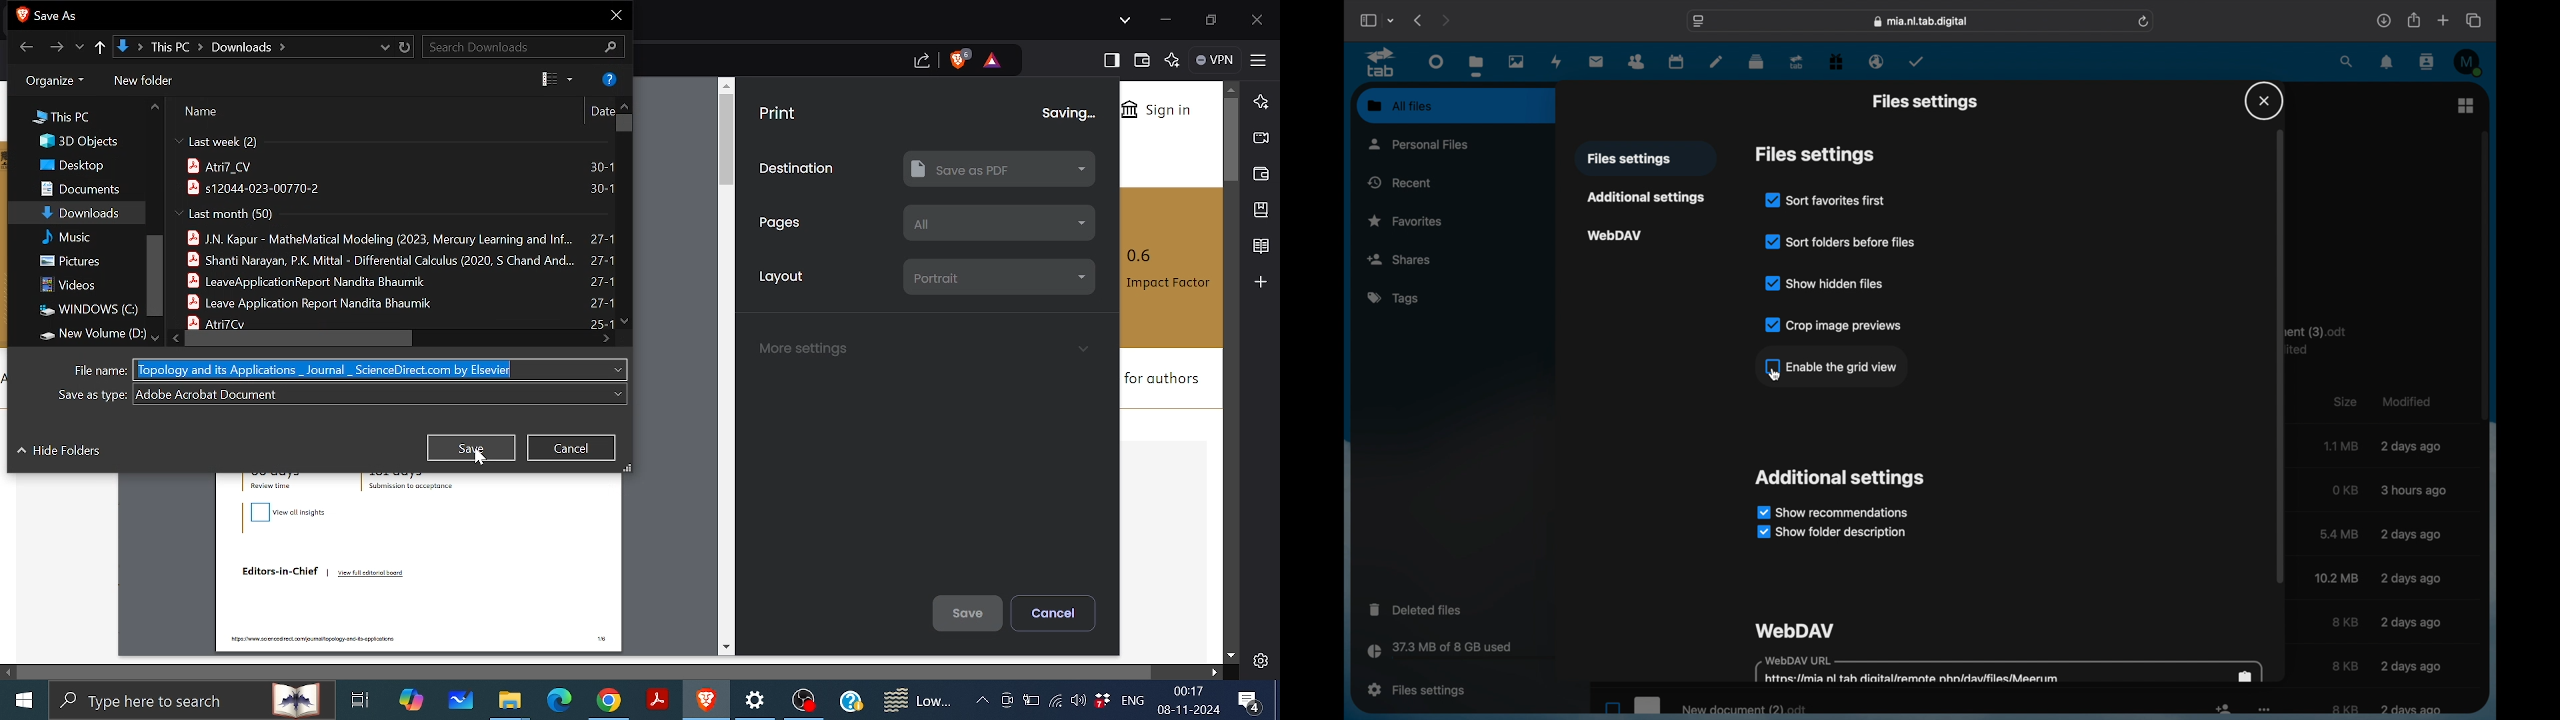 The height and width of the screenshot is (728, 2576). I want to click on icon, so click(2223, 711).